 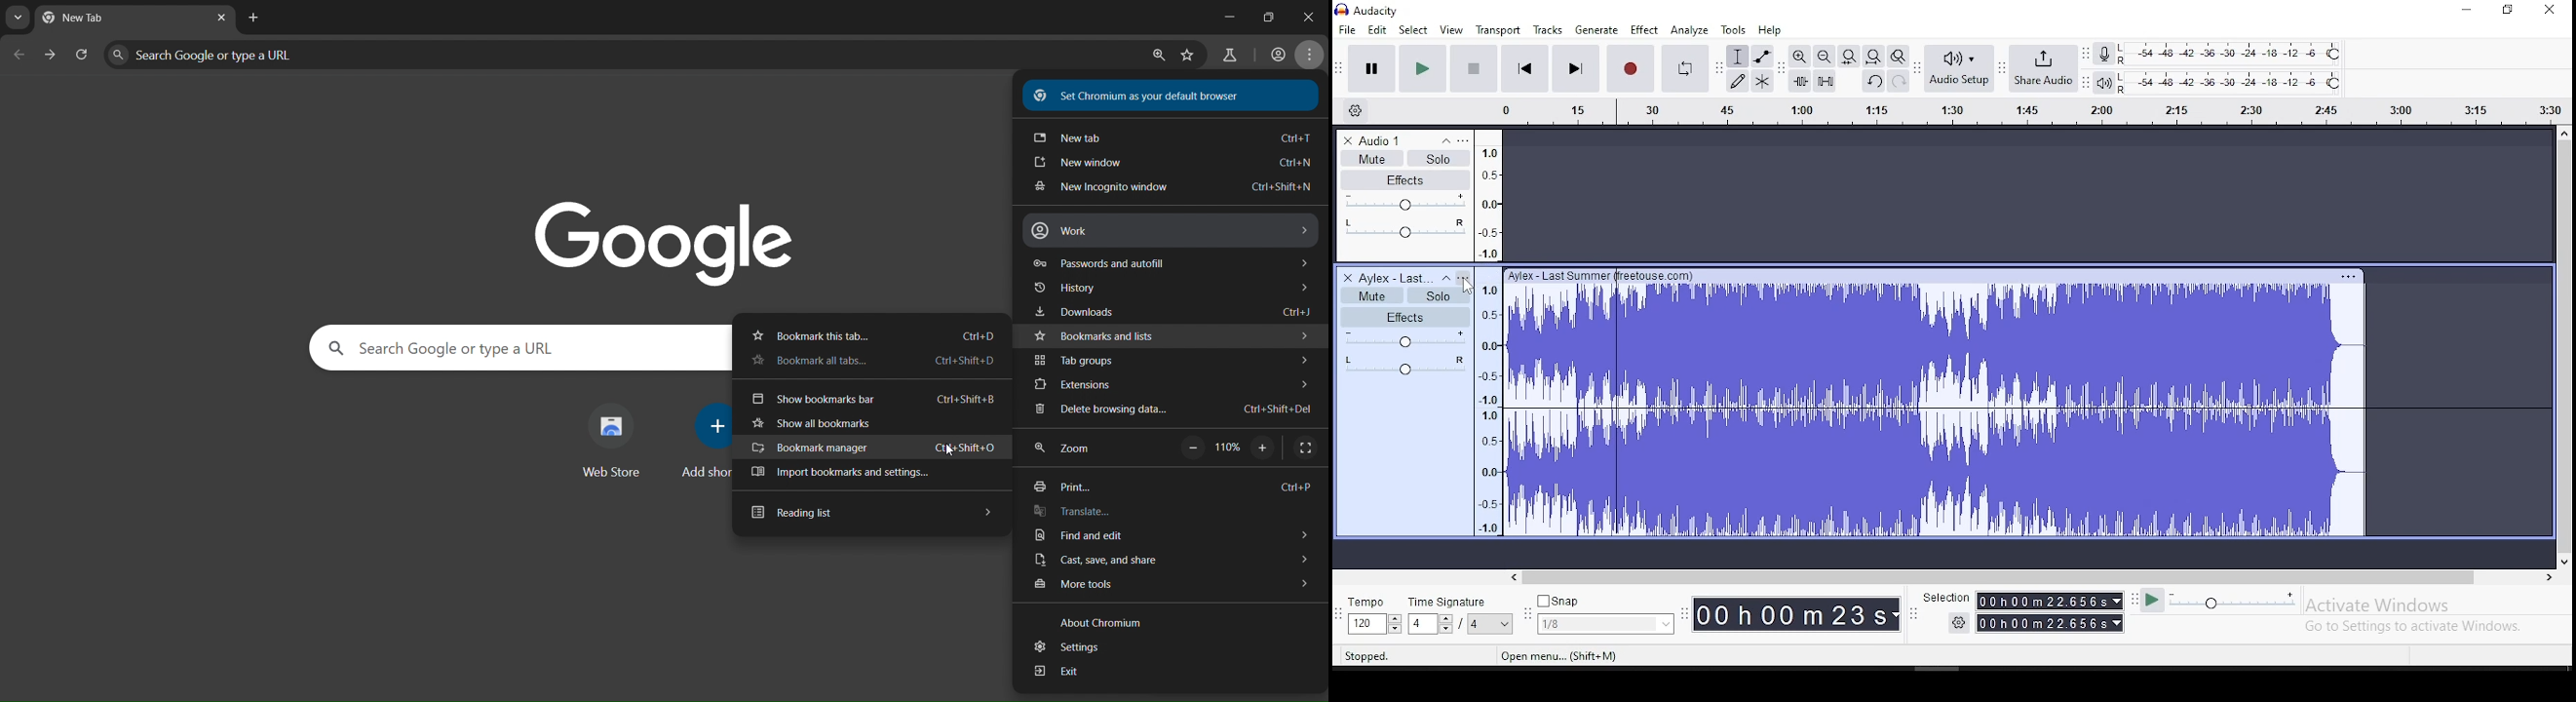 I want to click on collapse, so click(x=1445, y=278).